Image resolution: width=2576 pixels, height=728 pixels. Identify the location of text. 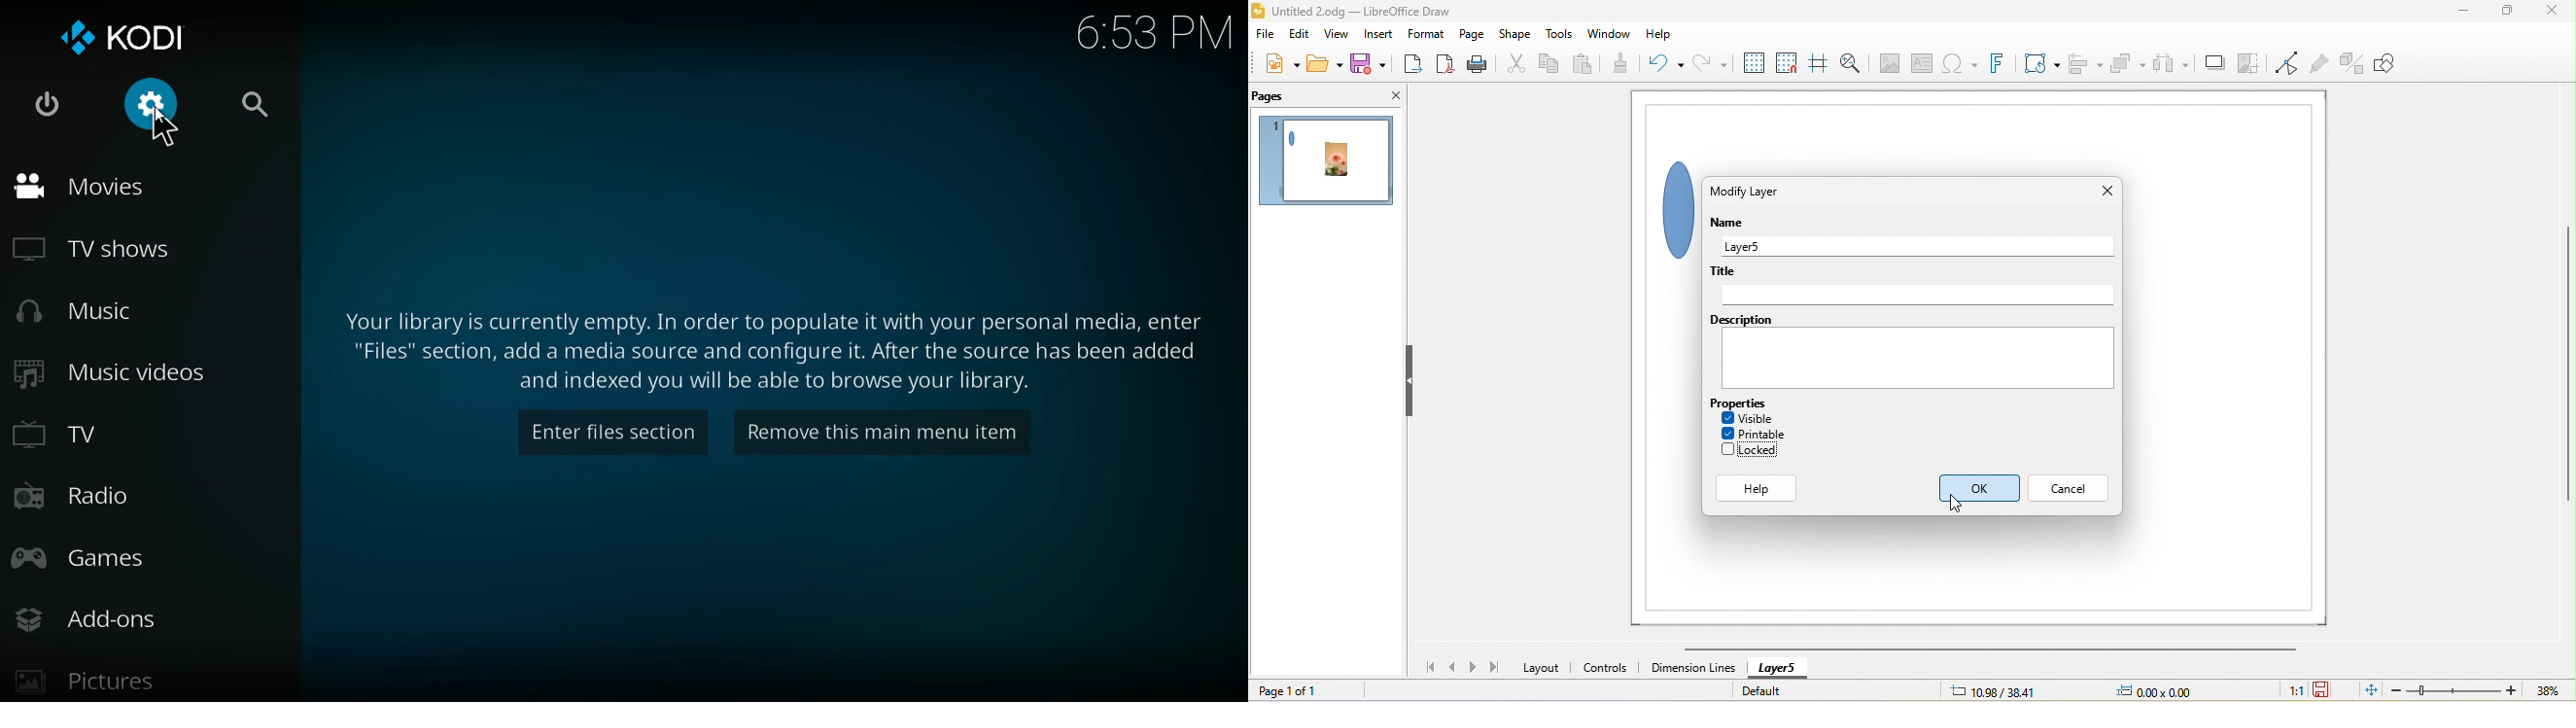
(776, 341).